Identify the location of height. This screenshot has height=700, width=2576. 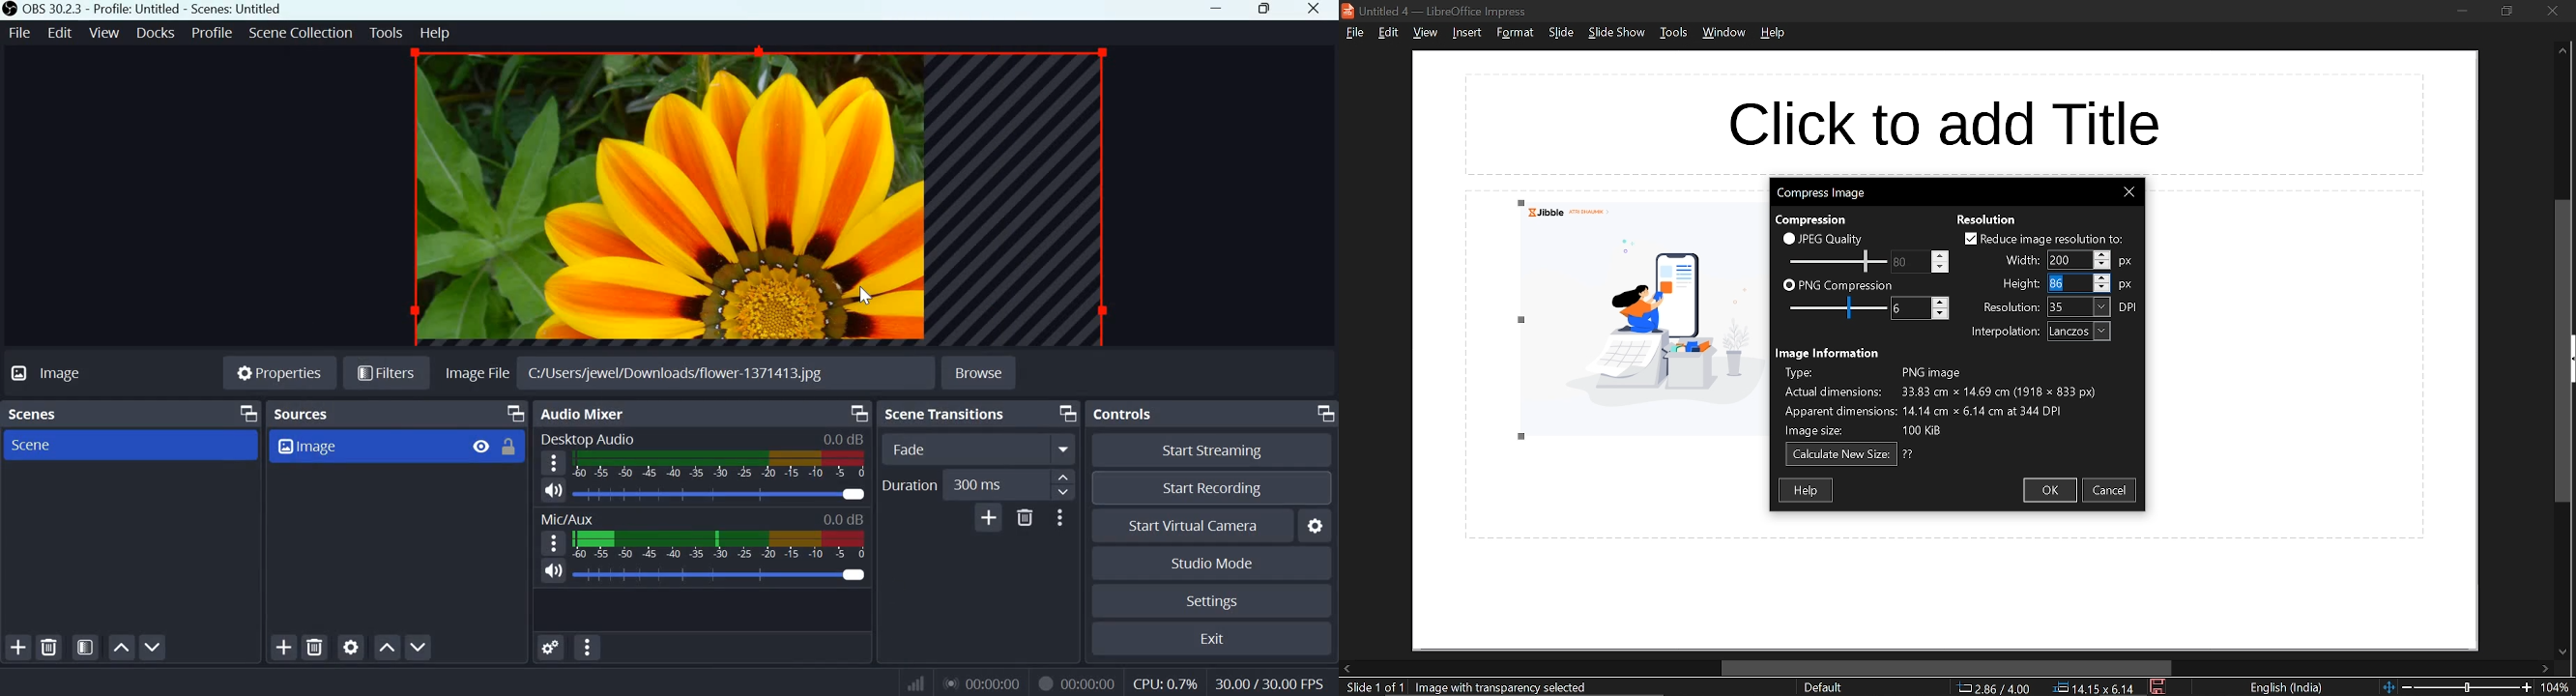
(2065, 283).